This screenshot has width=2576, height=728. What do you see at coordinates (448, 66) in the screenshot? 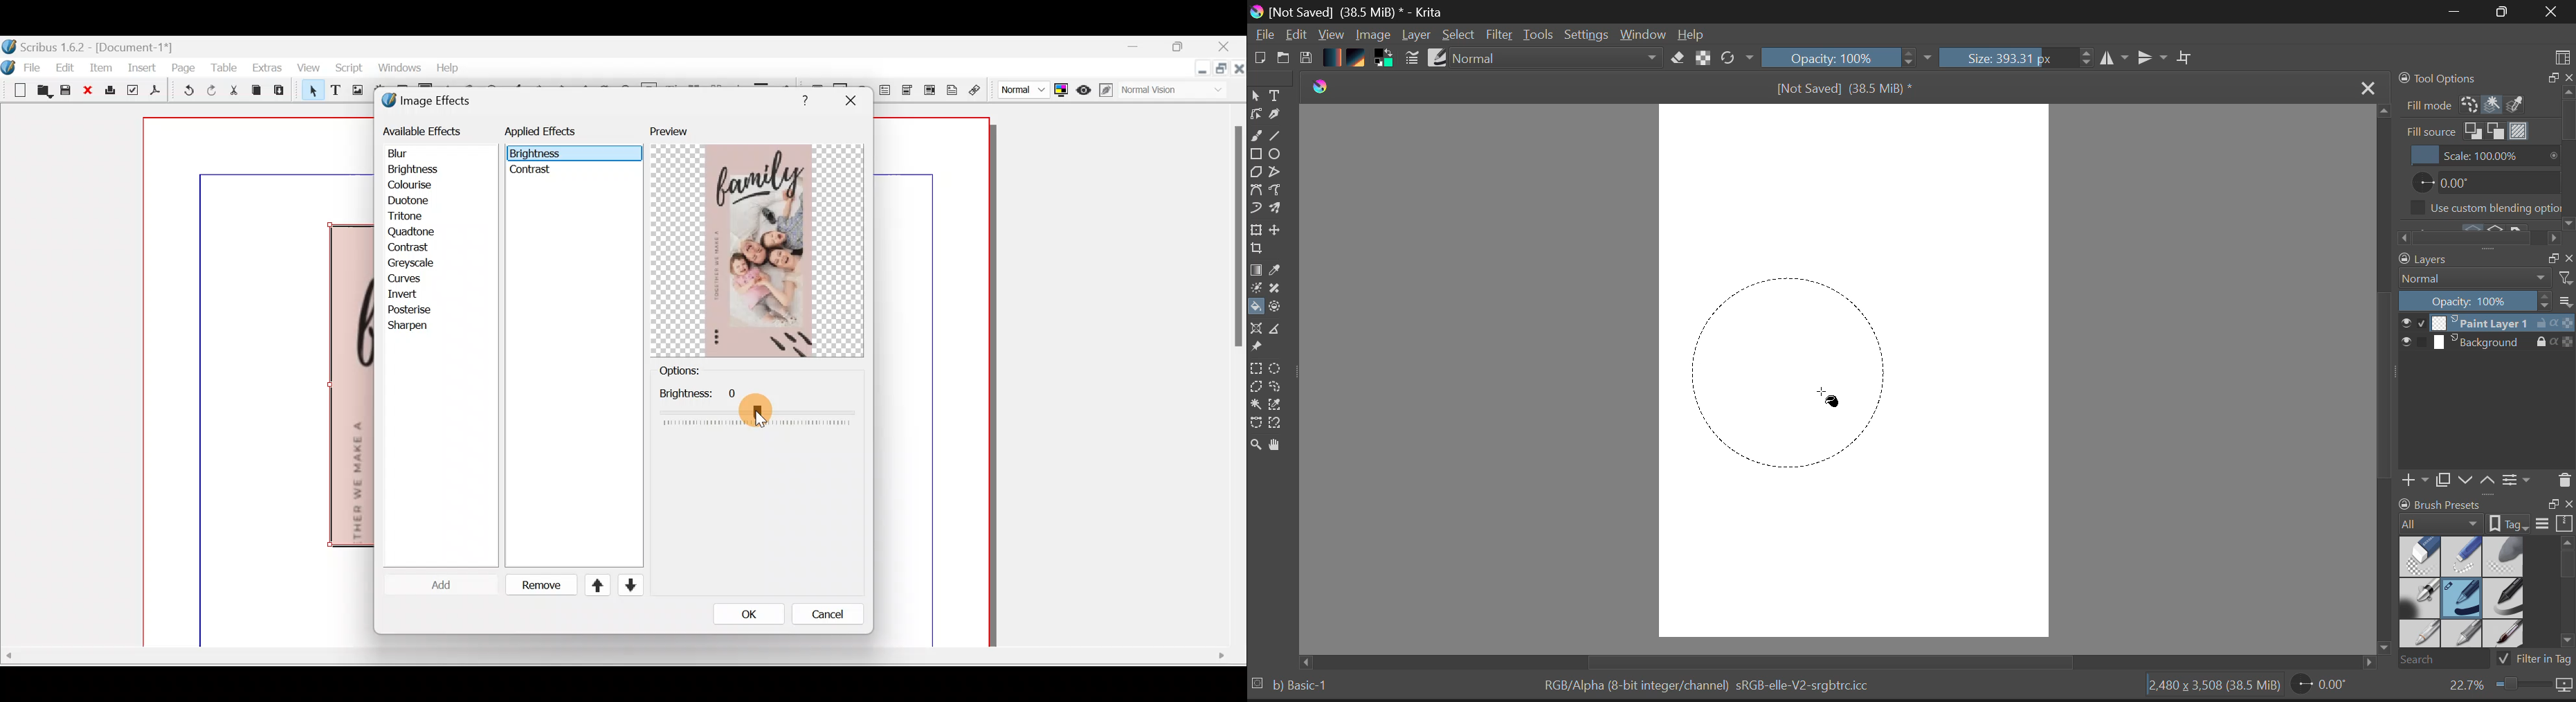
I see `Help` at bounding box center [448, 66].